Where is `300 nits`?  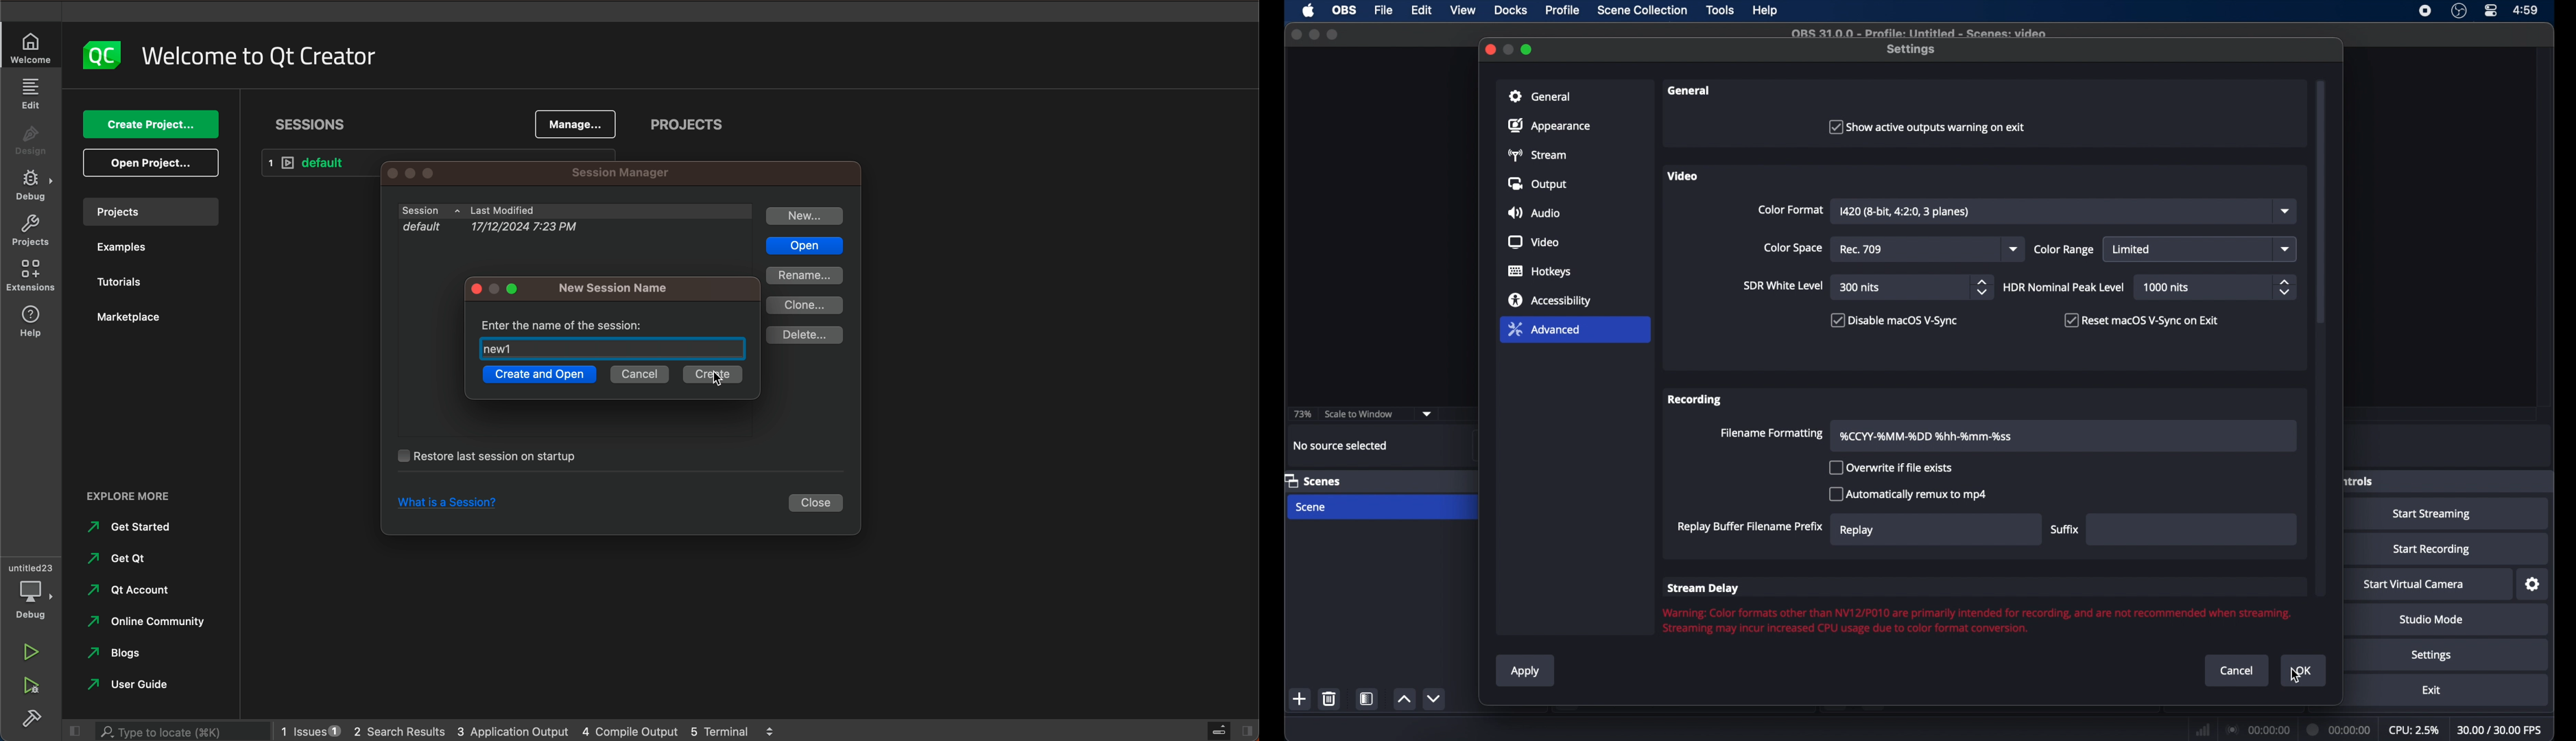 300 nits is located at coordinates (1860, 287).